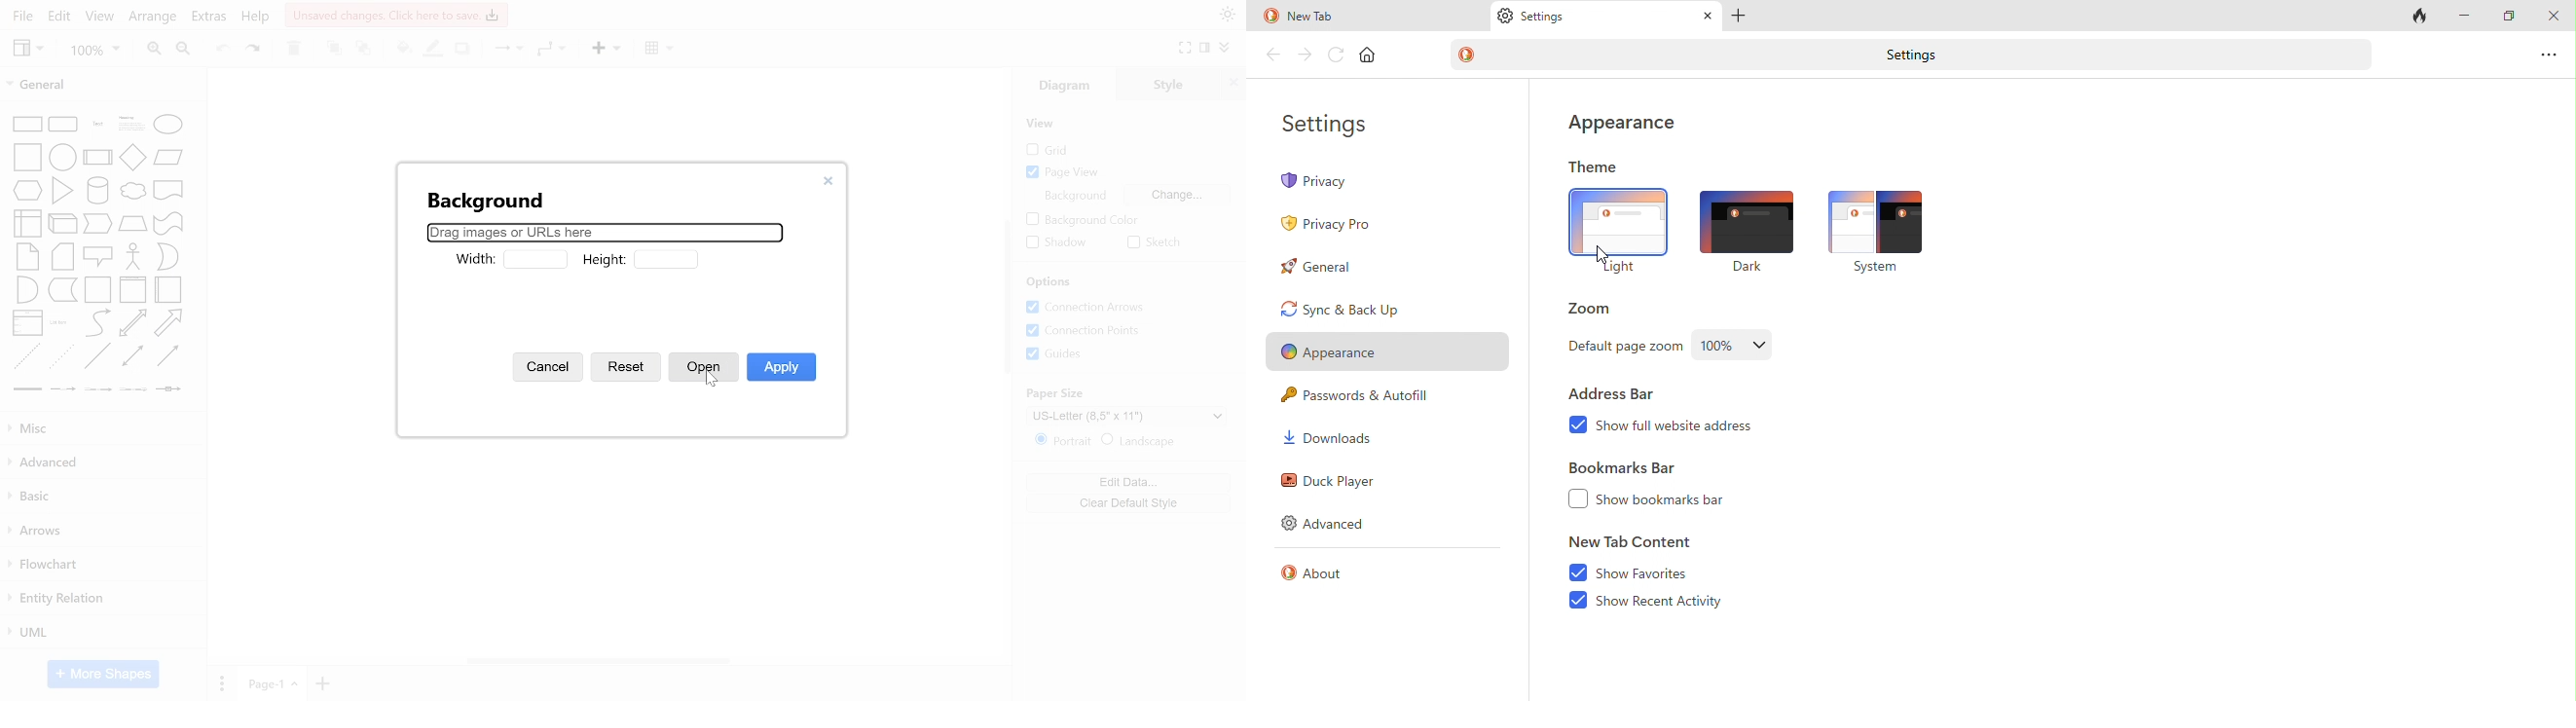 This screenshot has width=2576, height=728. I want to click on shadow, so click(1053, 243).